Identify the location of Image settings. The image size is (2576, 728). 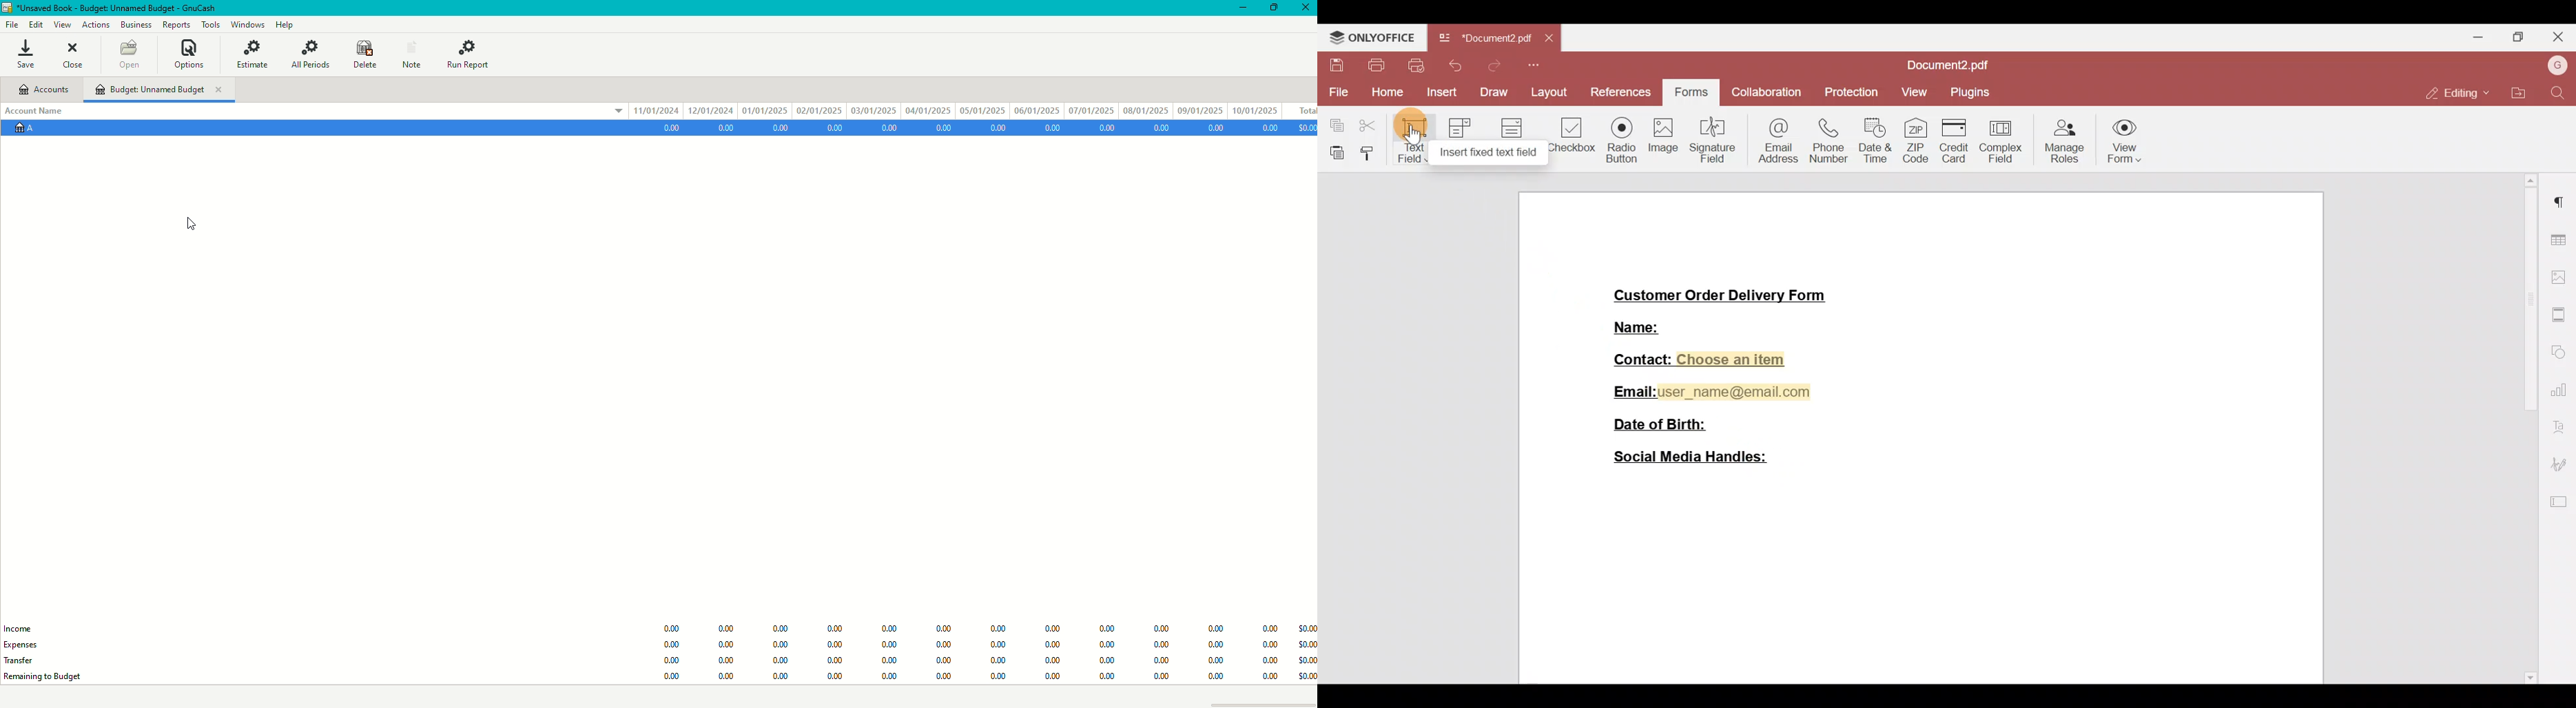
(2561, 272).